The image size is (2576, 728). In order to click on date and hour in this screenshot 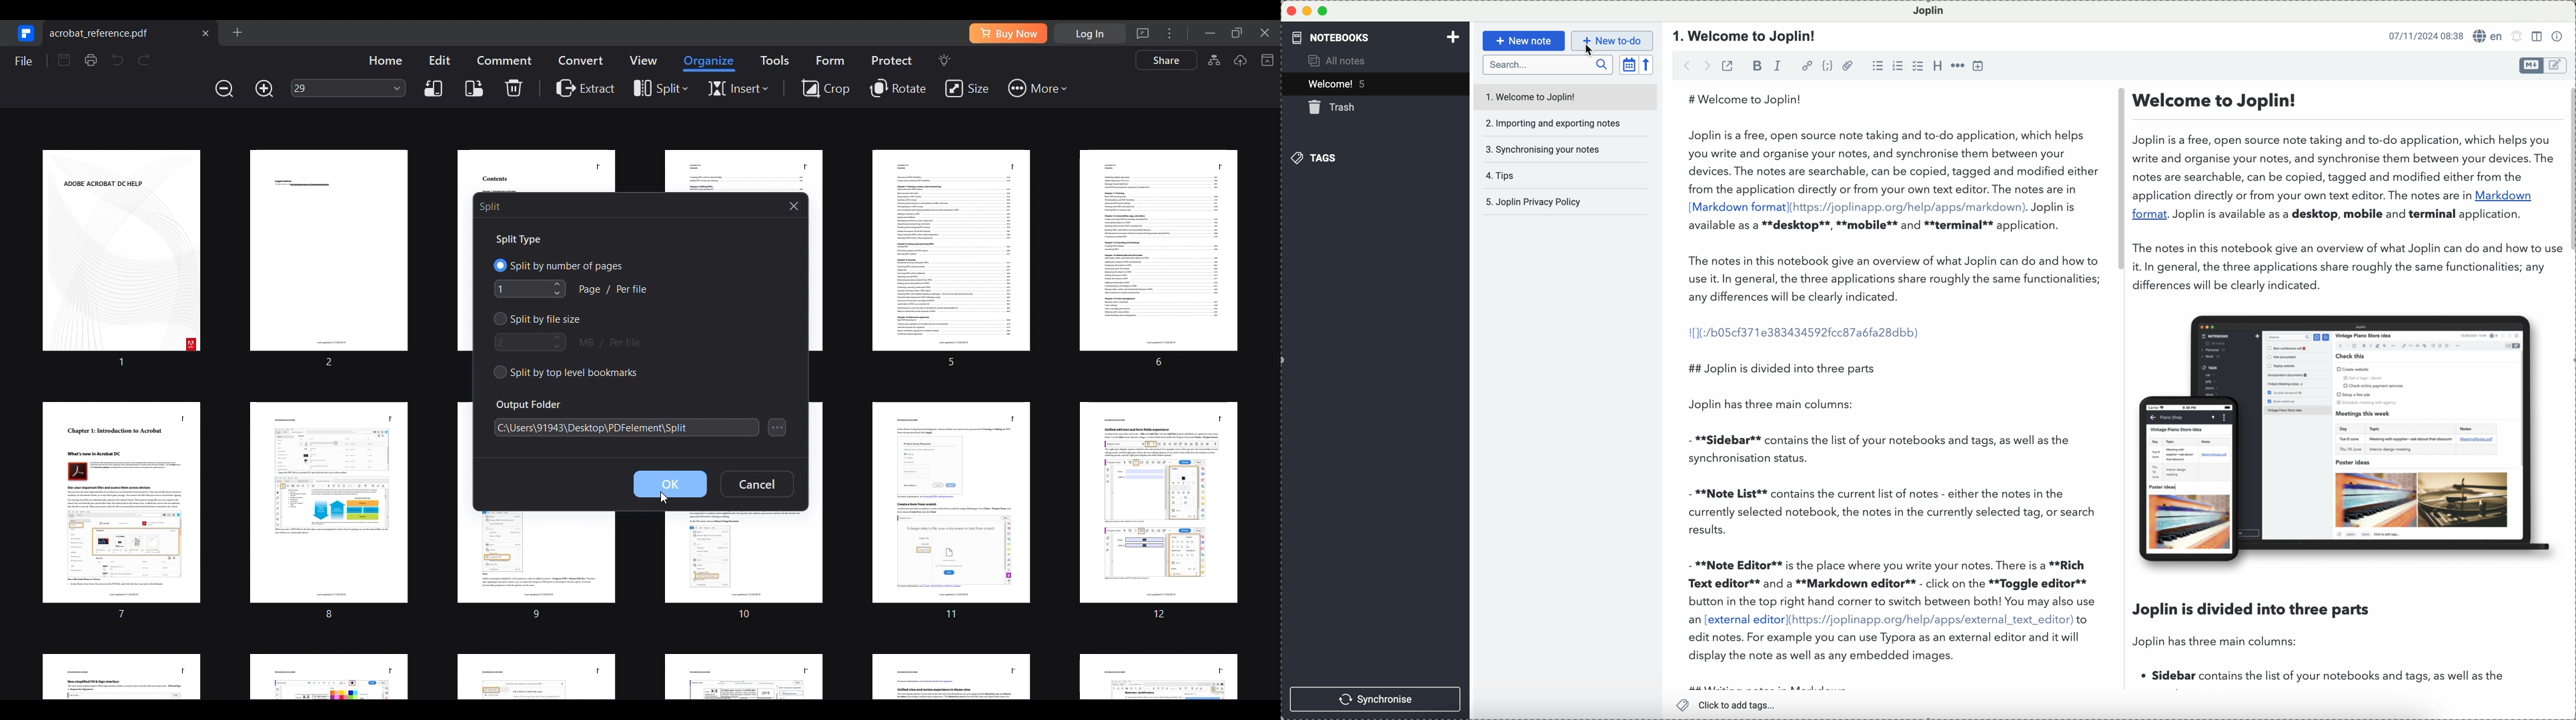, I will do `click(2426, 35)`.